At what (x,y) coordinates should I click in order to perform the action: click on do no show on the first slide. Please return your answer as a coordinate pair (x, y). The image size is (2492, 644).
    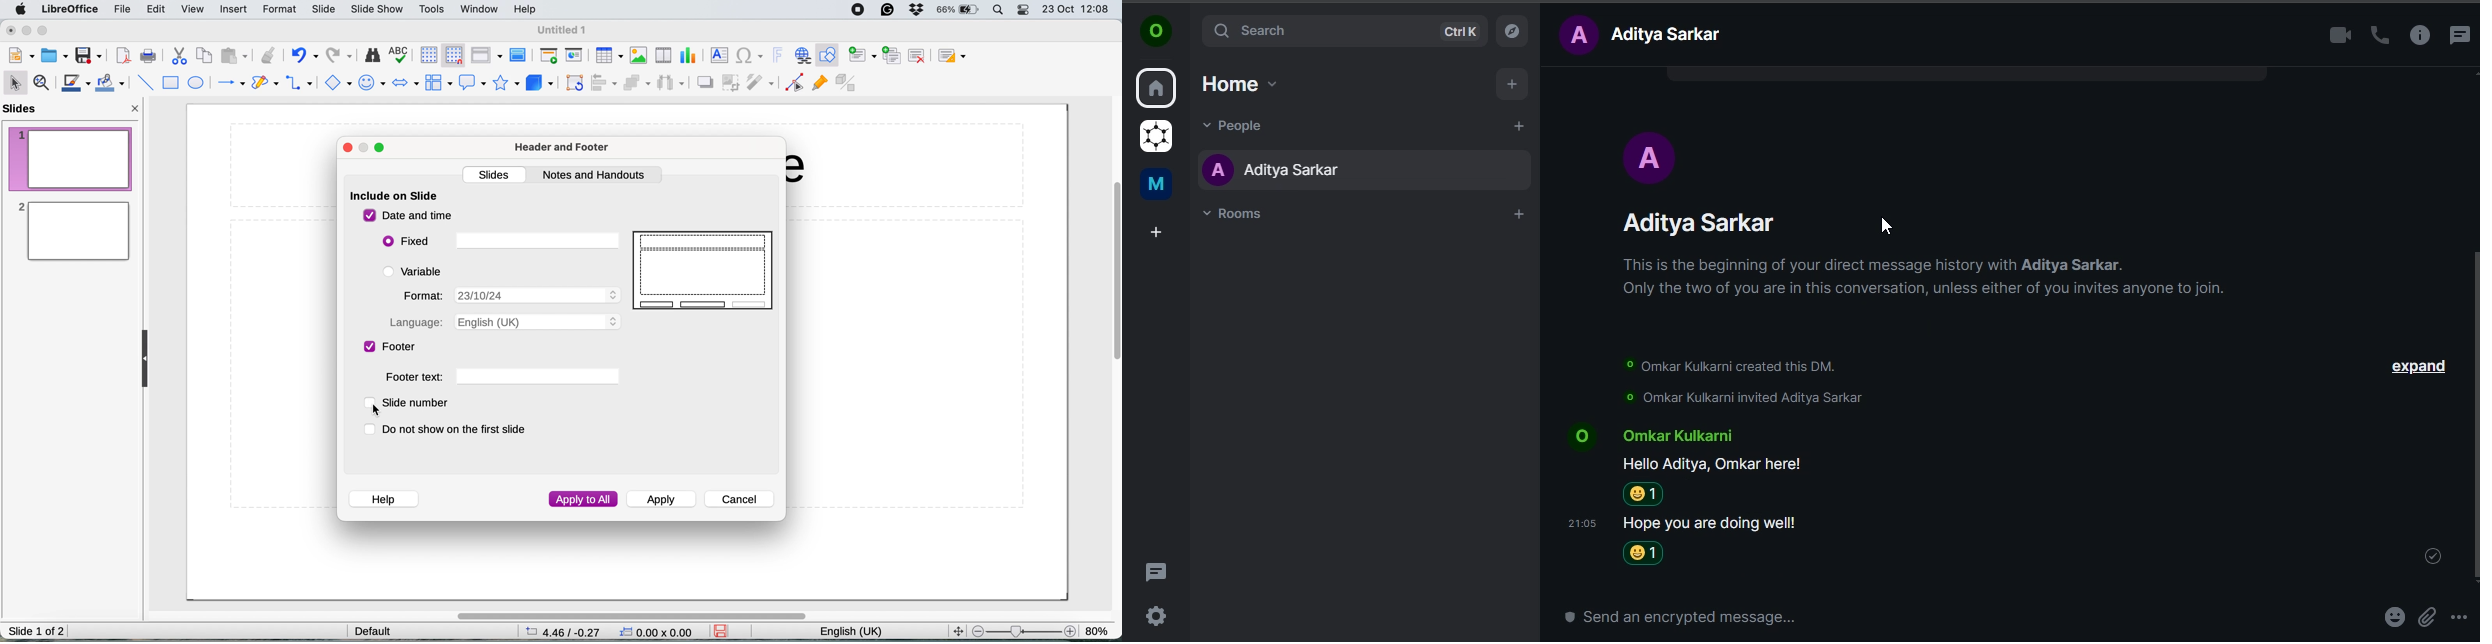
    Looking at the image, I should click on (453, 430).